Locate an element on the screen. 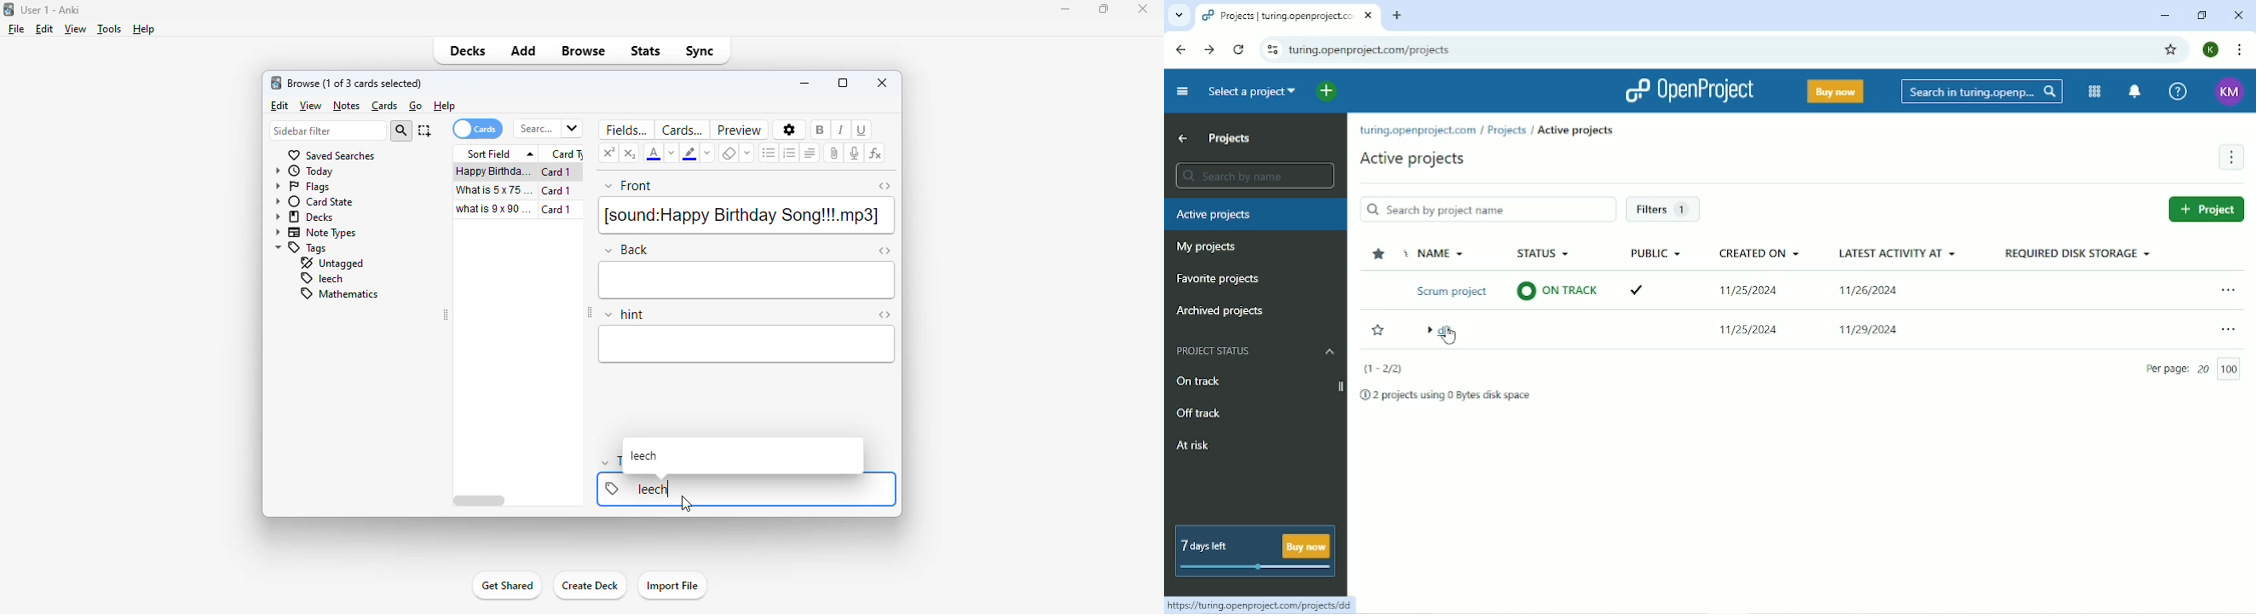  Search is located at coordinates (1981, 91).